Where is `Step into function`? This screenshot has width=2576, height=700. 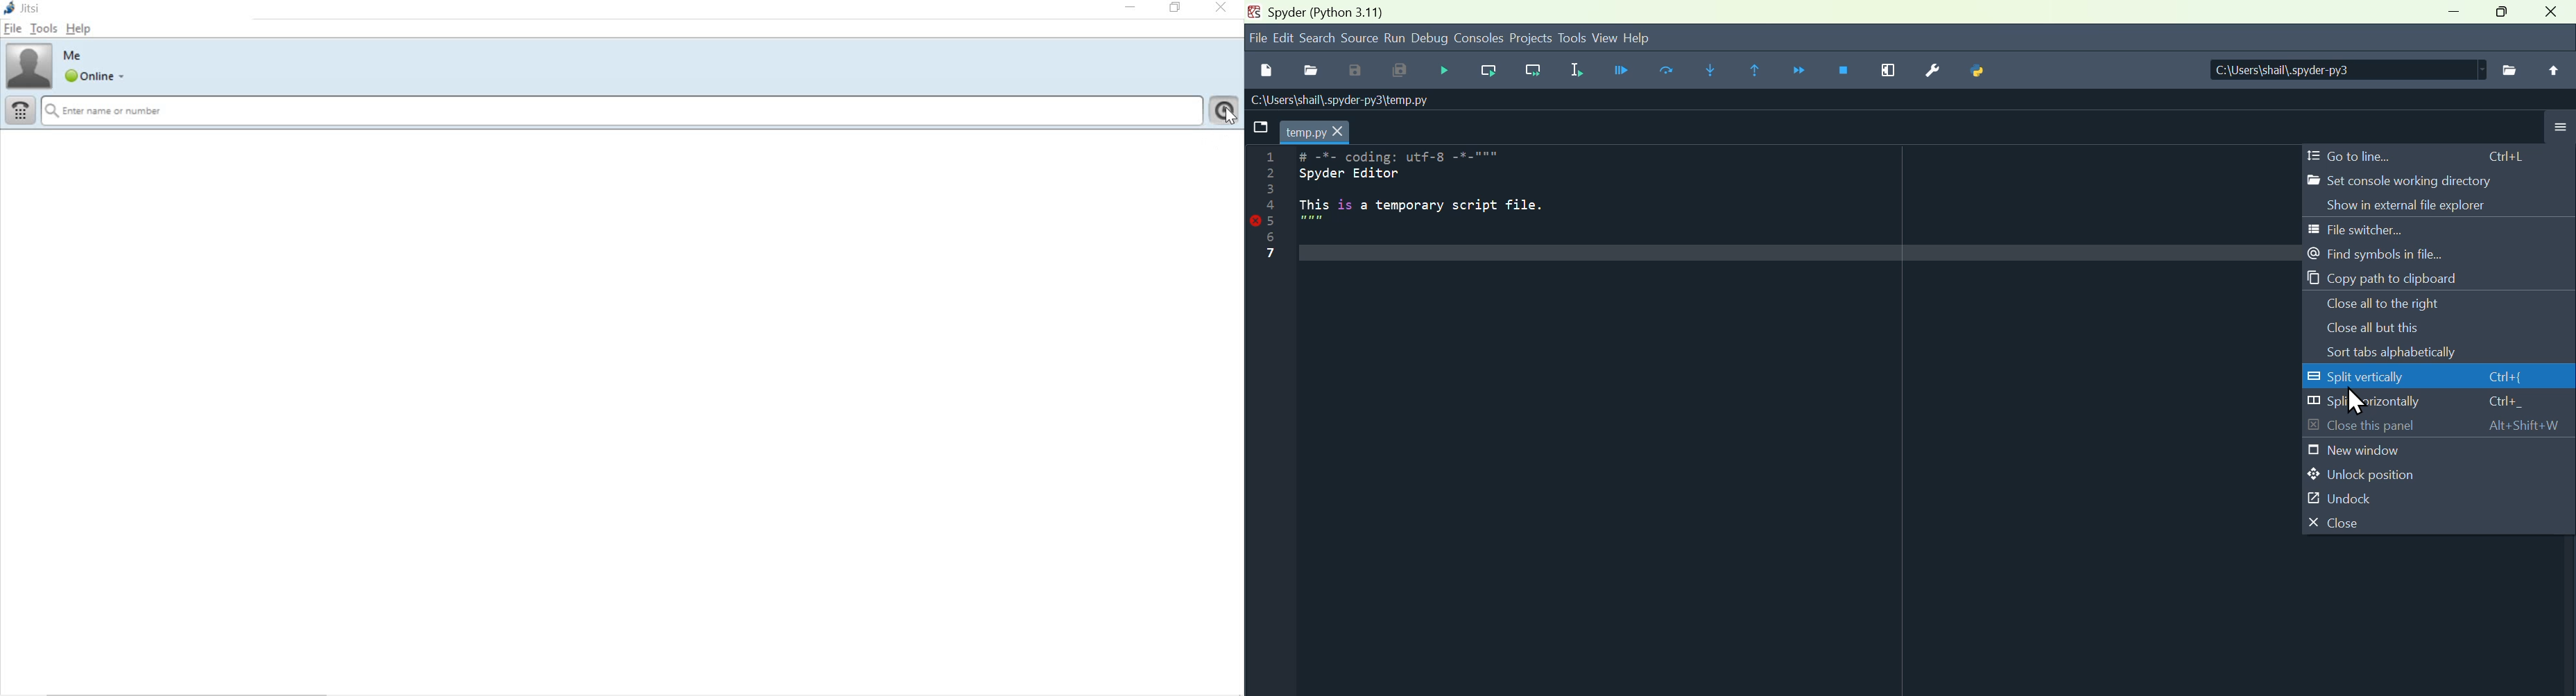
Step into function is located at coordinates (1711, 71).